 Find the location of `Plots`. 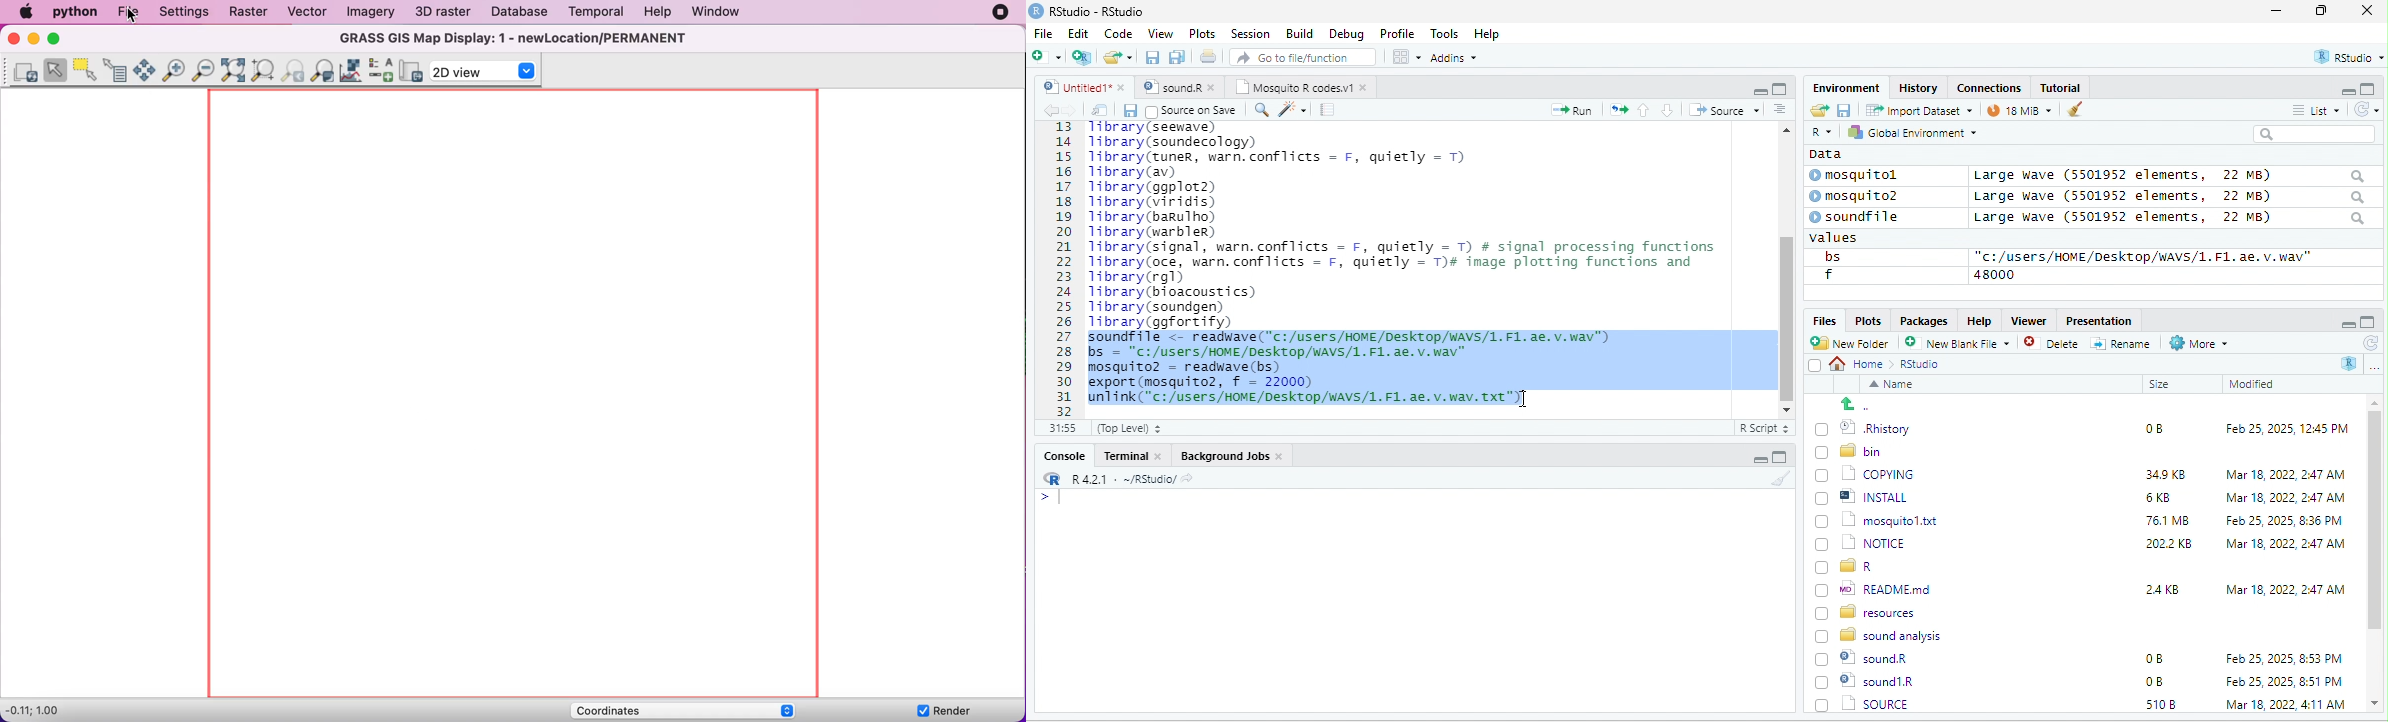

Plots is located at coordinates (1868, 320).